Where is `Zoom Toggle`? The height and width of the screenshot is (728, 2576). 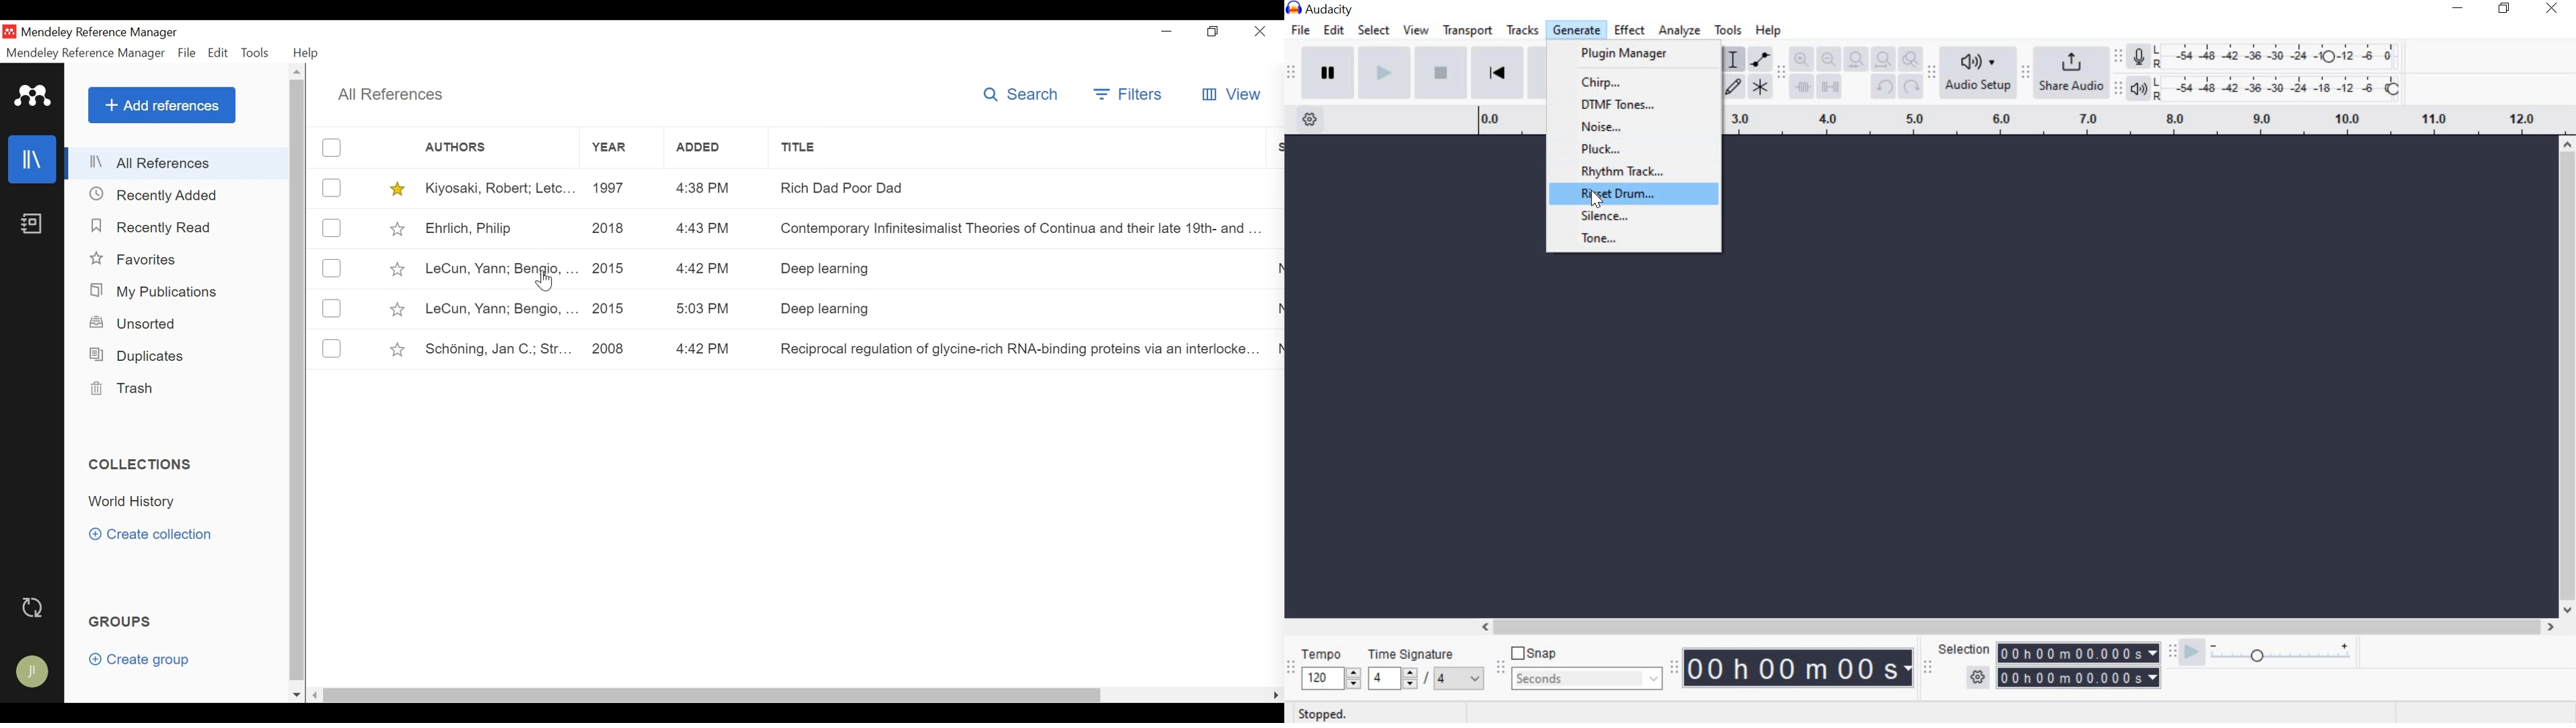
Zoom Toggle is located at coordinates (1909, 59).